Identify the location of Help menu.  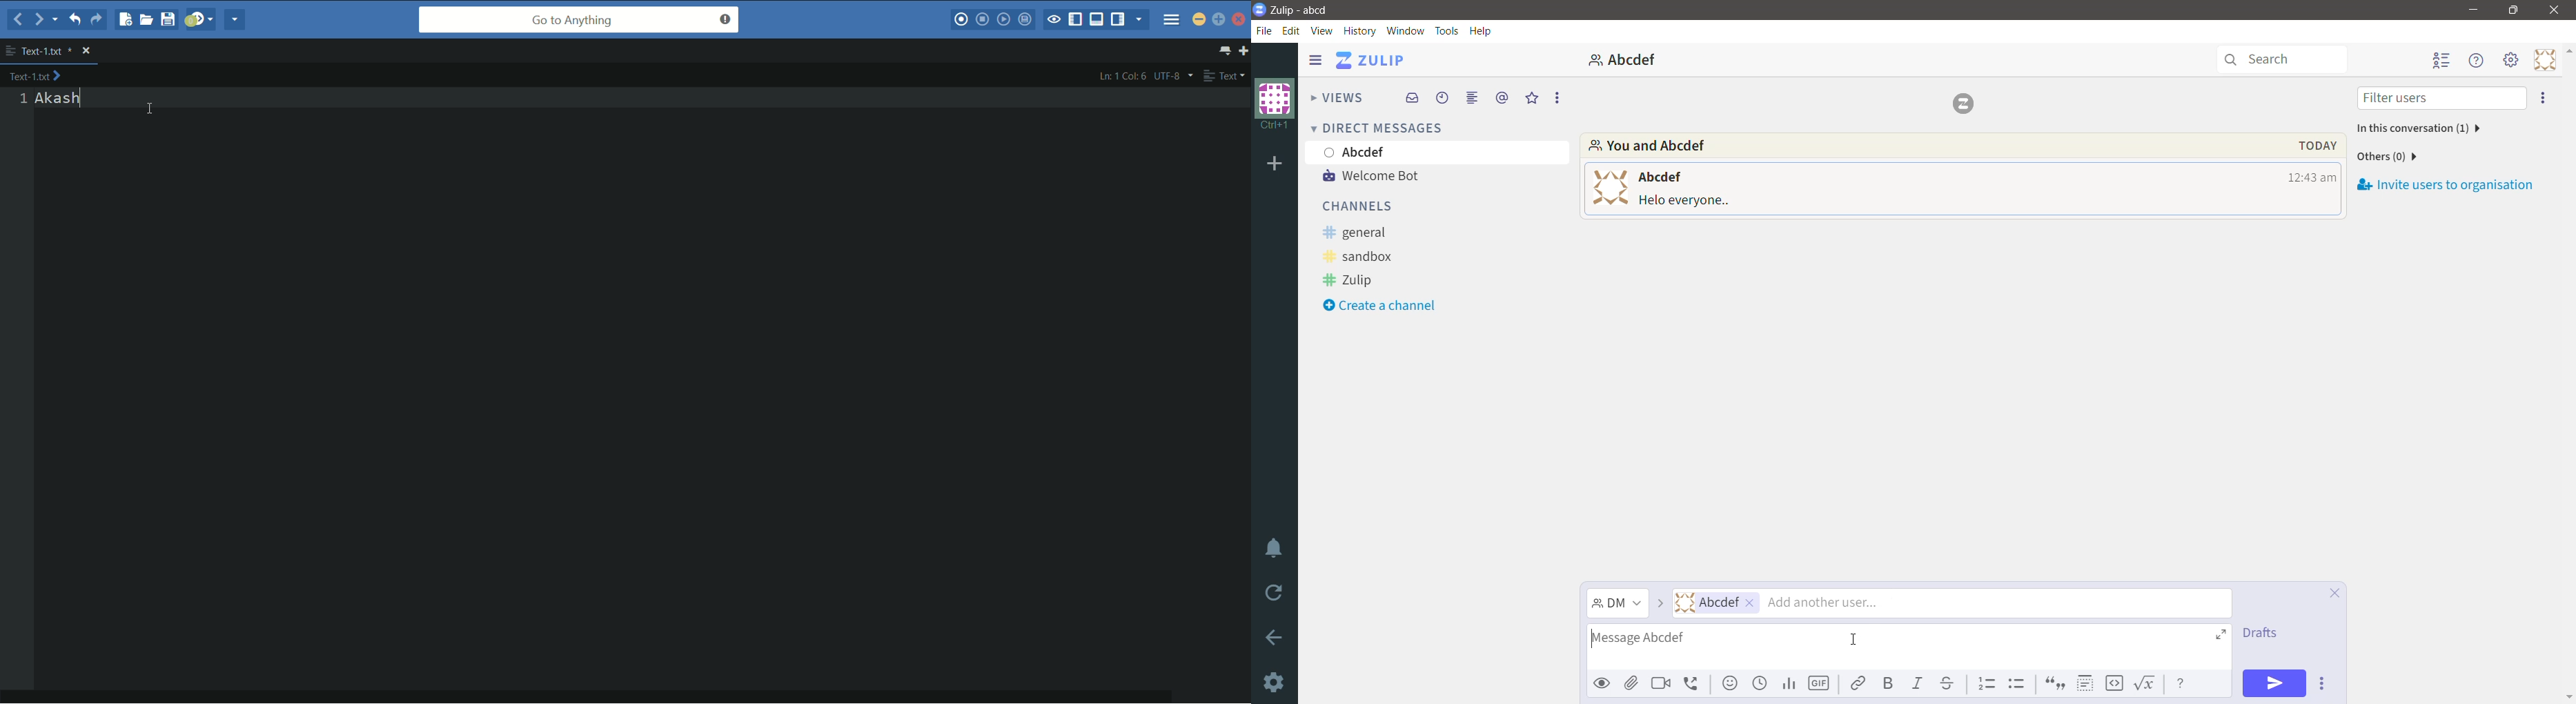
(2478, 60).